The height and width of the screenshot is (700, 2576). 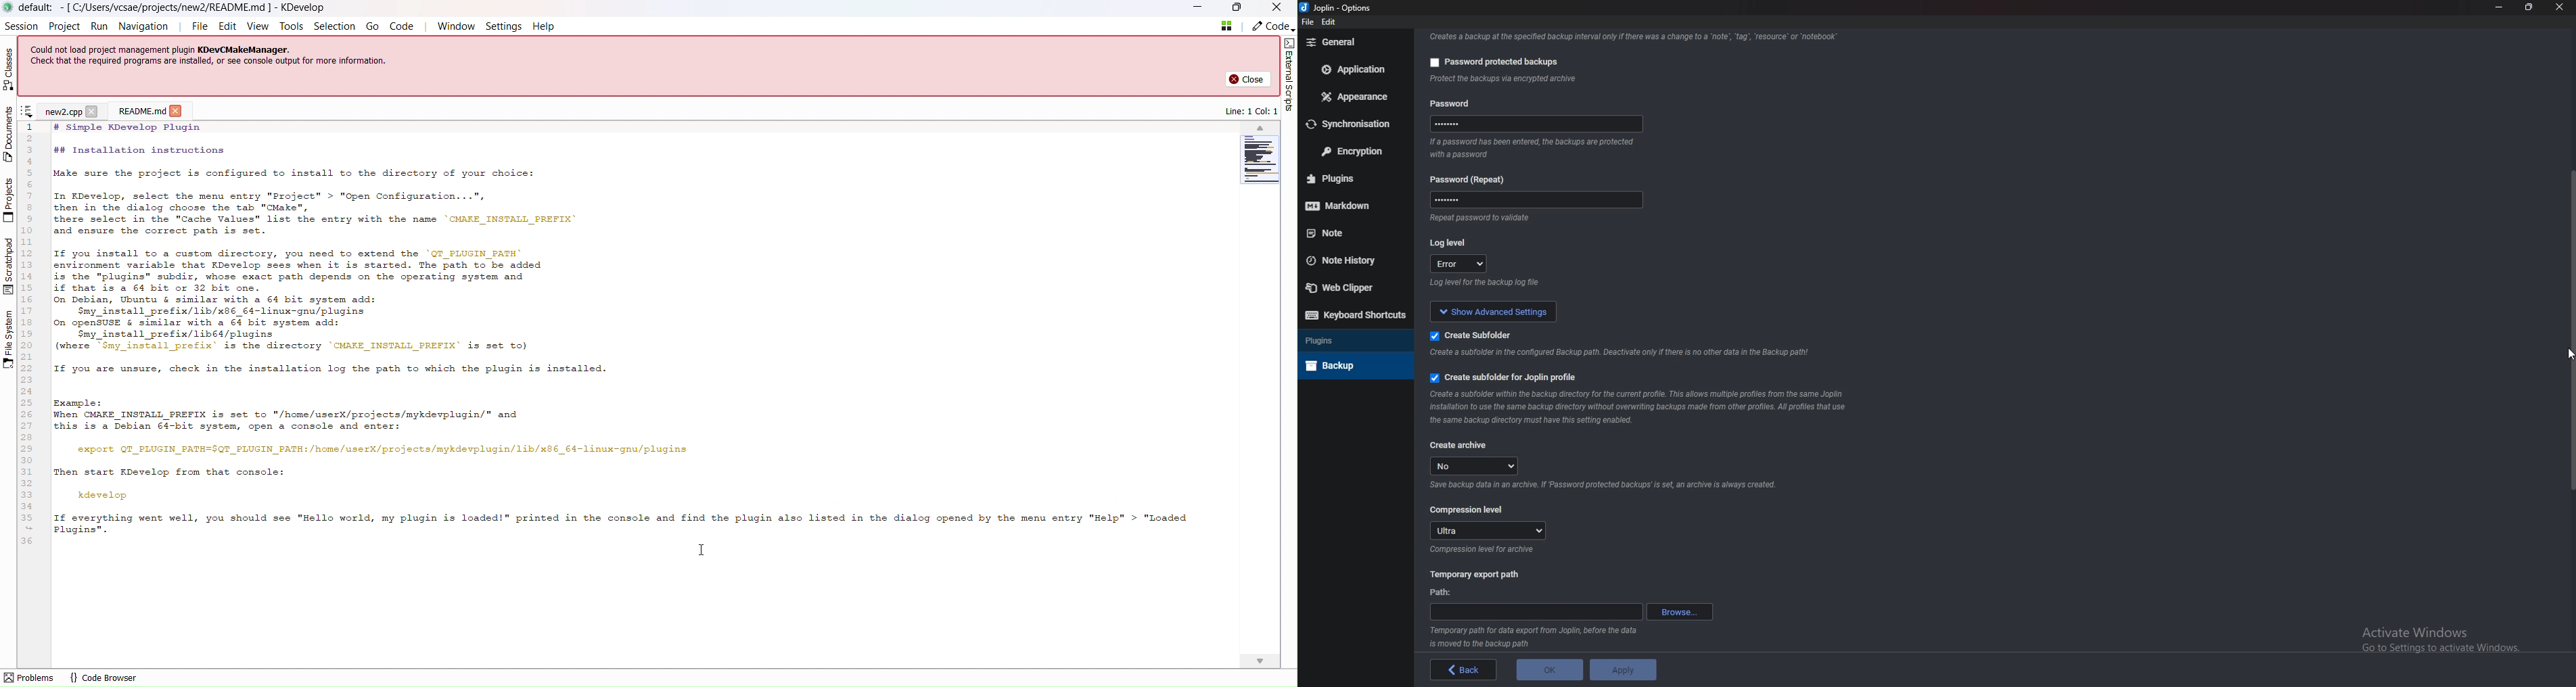 I want to click on Appearance, so click(x=1355, y=98).